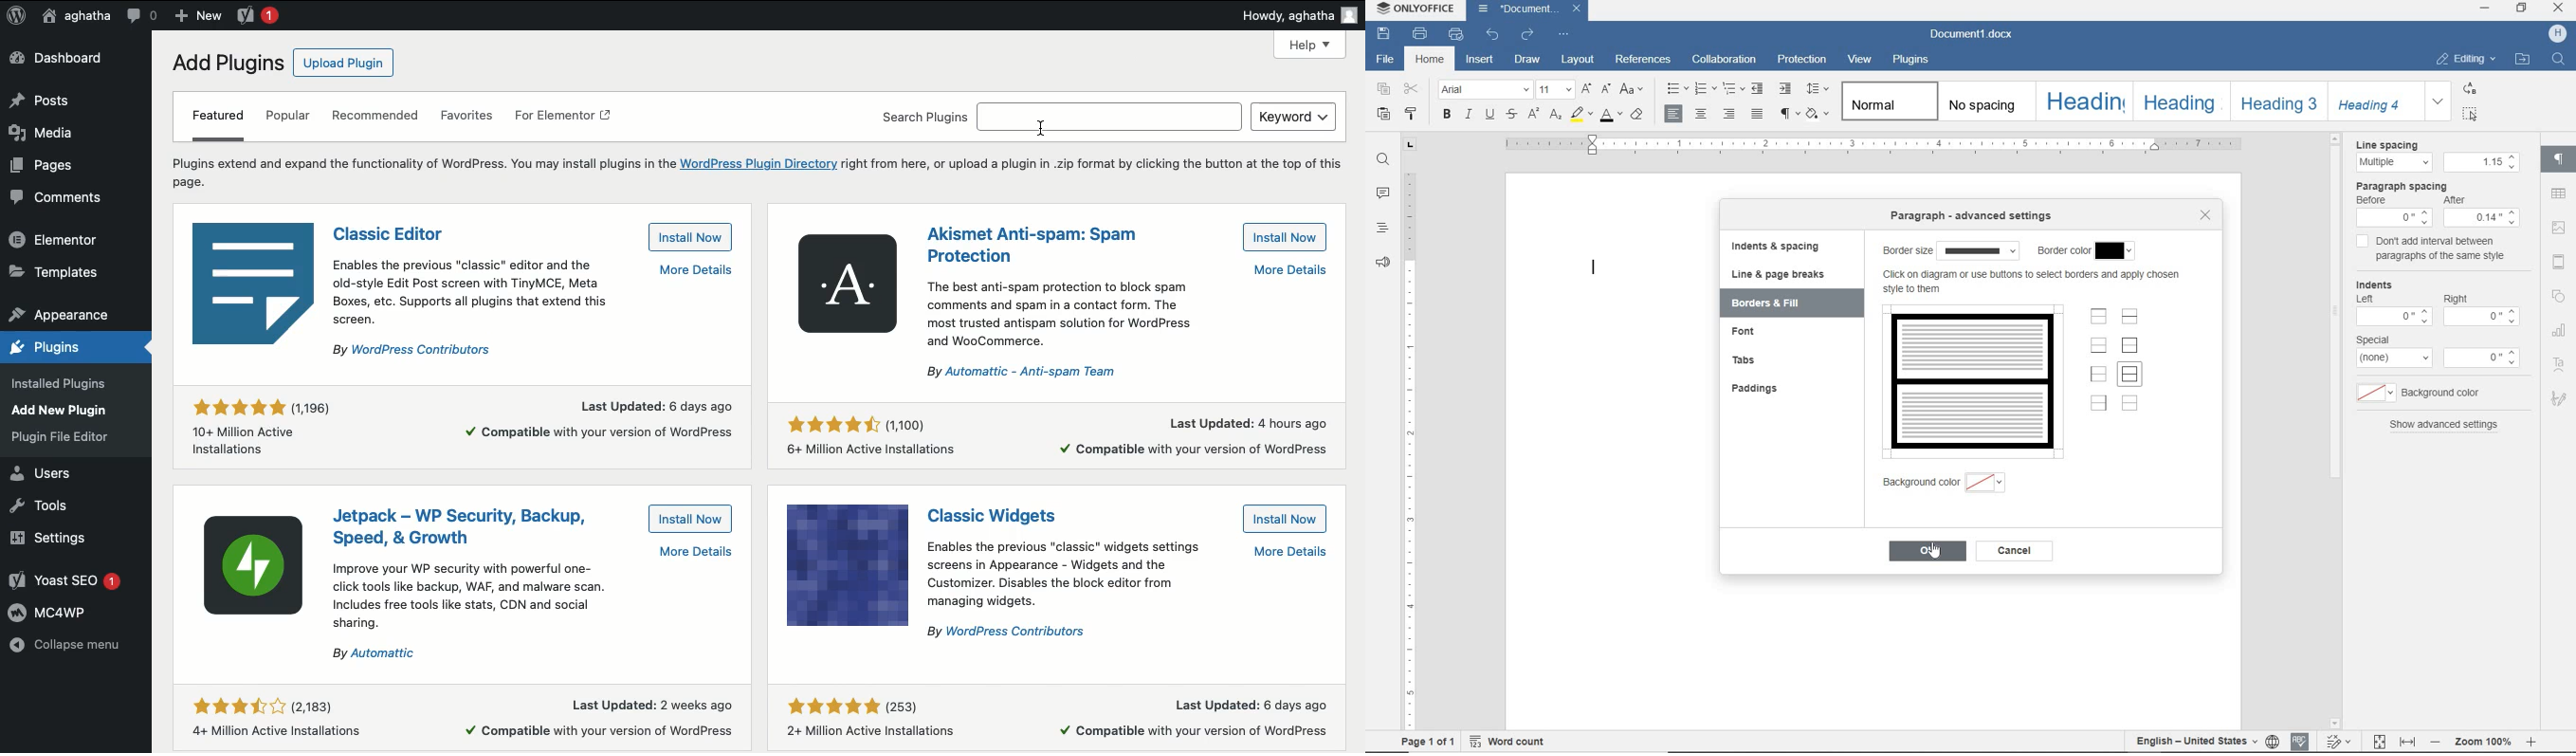 The width and height of the screenshot is (2576, 756). Describe the element at coordinates (2561, 365) in the screenshot. I see `Text Art` at that location.